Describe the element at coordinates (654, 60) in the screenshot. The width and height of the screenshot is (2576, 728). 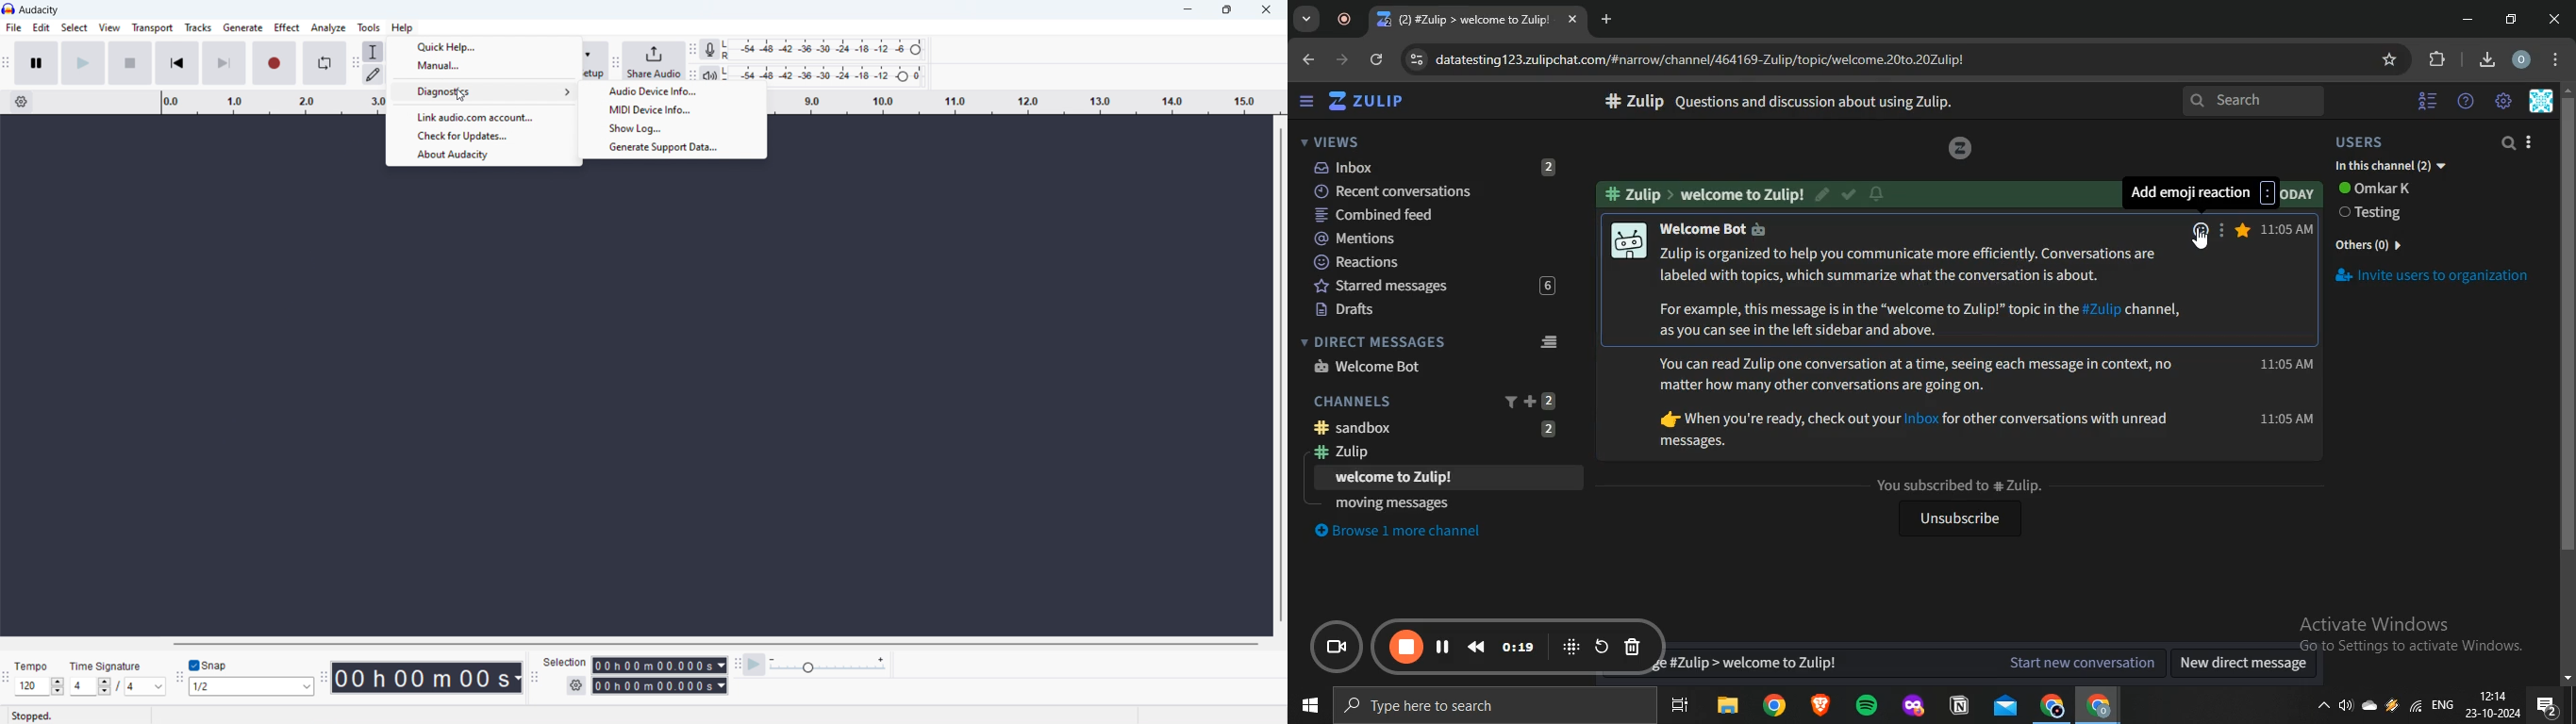
I see `share audio` at that location.